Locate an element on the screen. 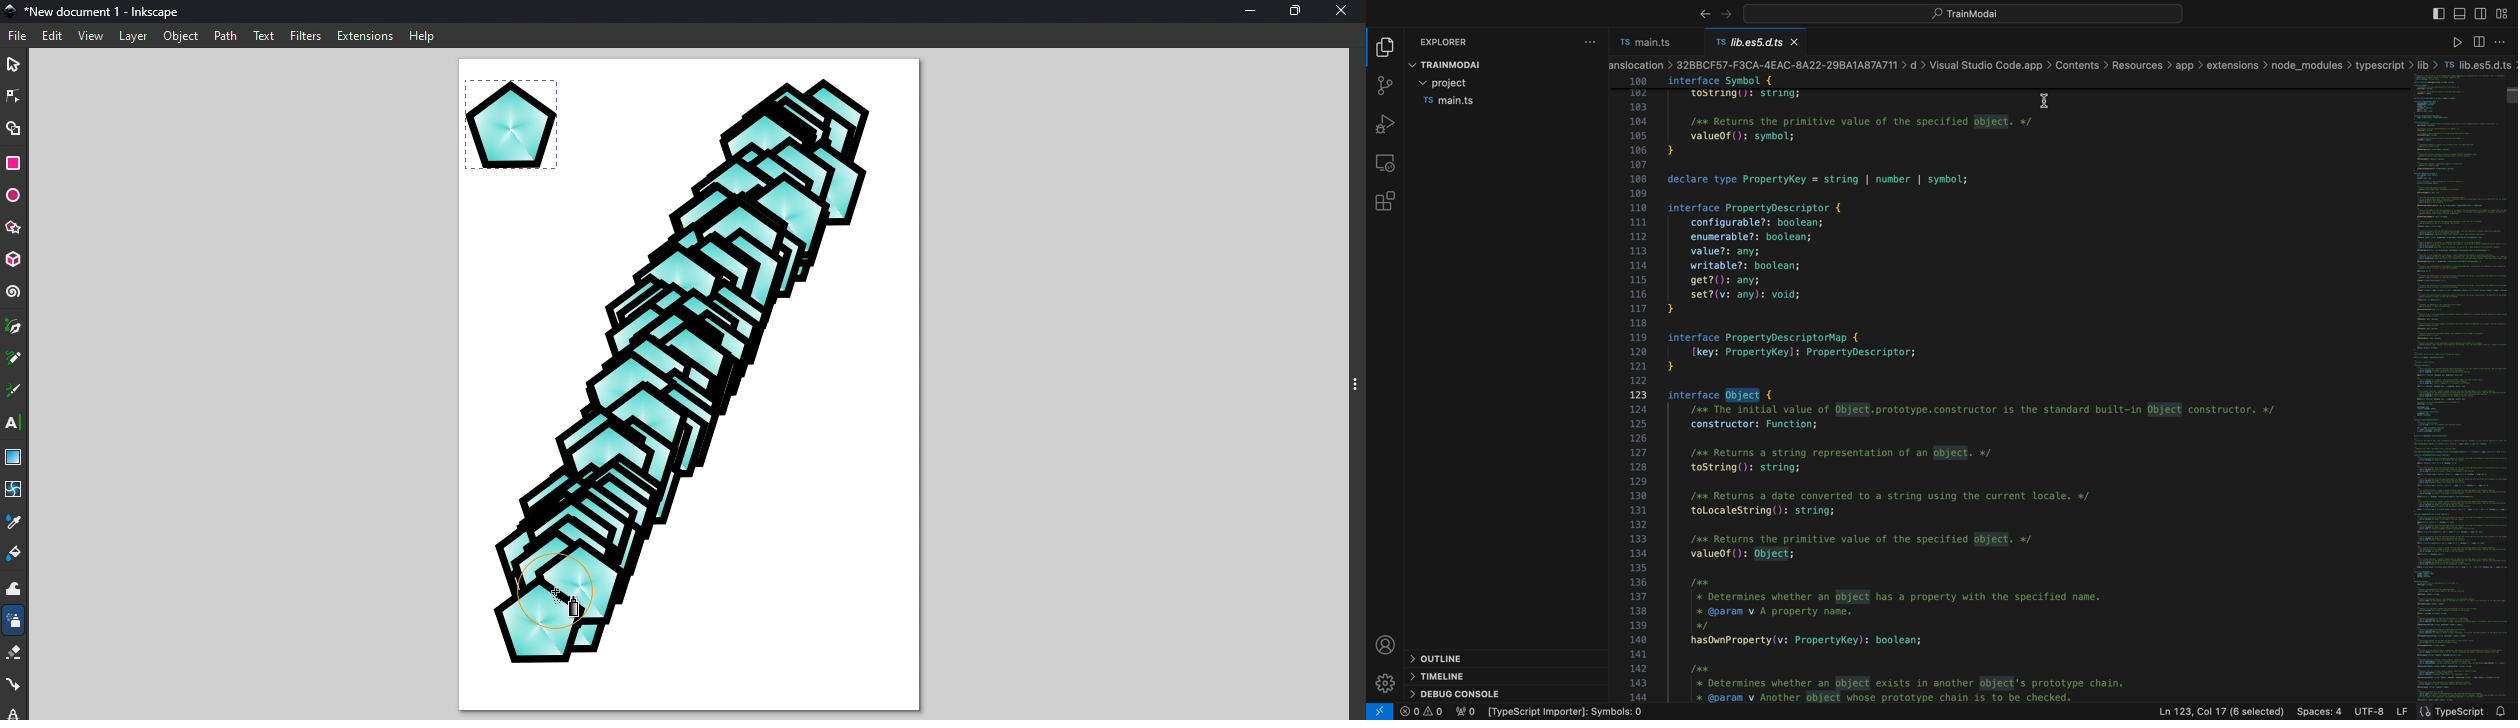 Image resolution: width=2520 pixels, height=728 pixels. Ellipse/arc tool is located at coordinates (16, 196).